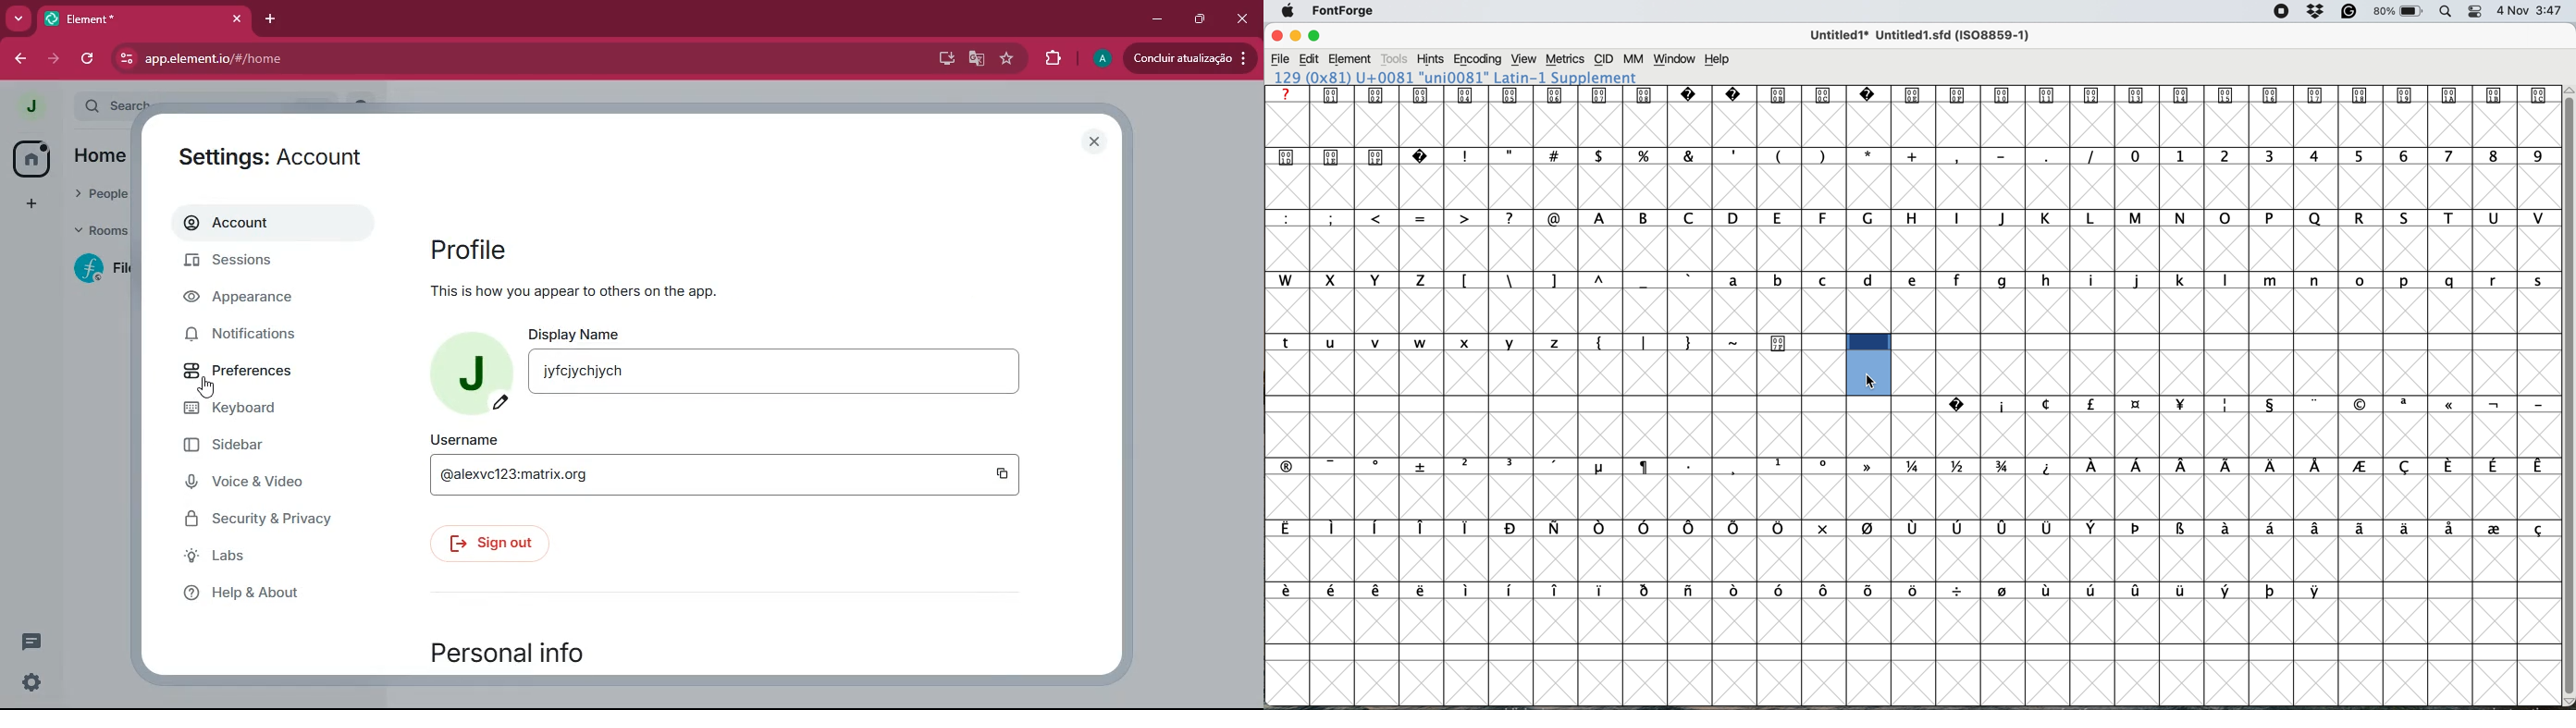  What do you see at coordinates (2446, 12) in the screenshot?
I see `Spotlight Search` at bounding box center [2446, 12].